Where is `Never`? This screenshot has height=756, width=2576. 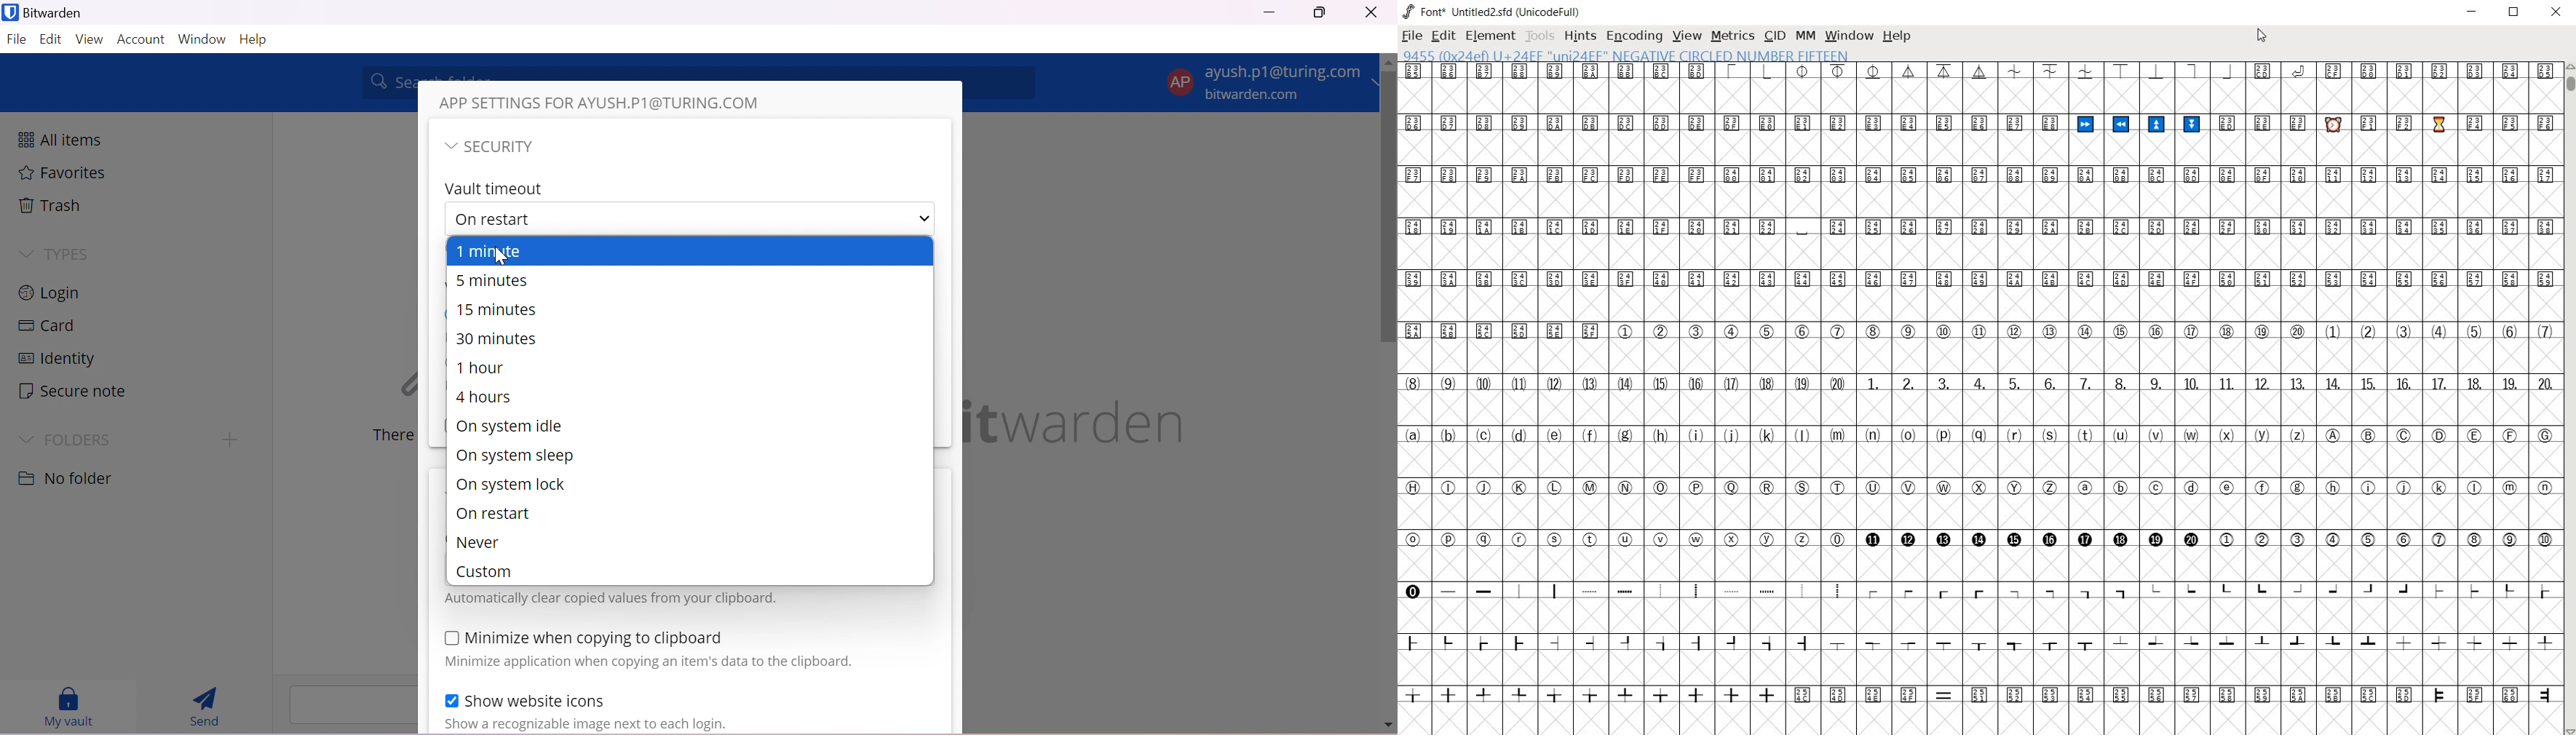 Never is located at coordinates (482, 544).